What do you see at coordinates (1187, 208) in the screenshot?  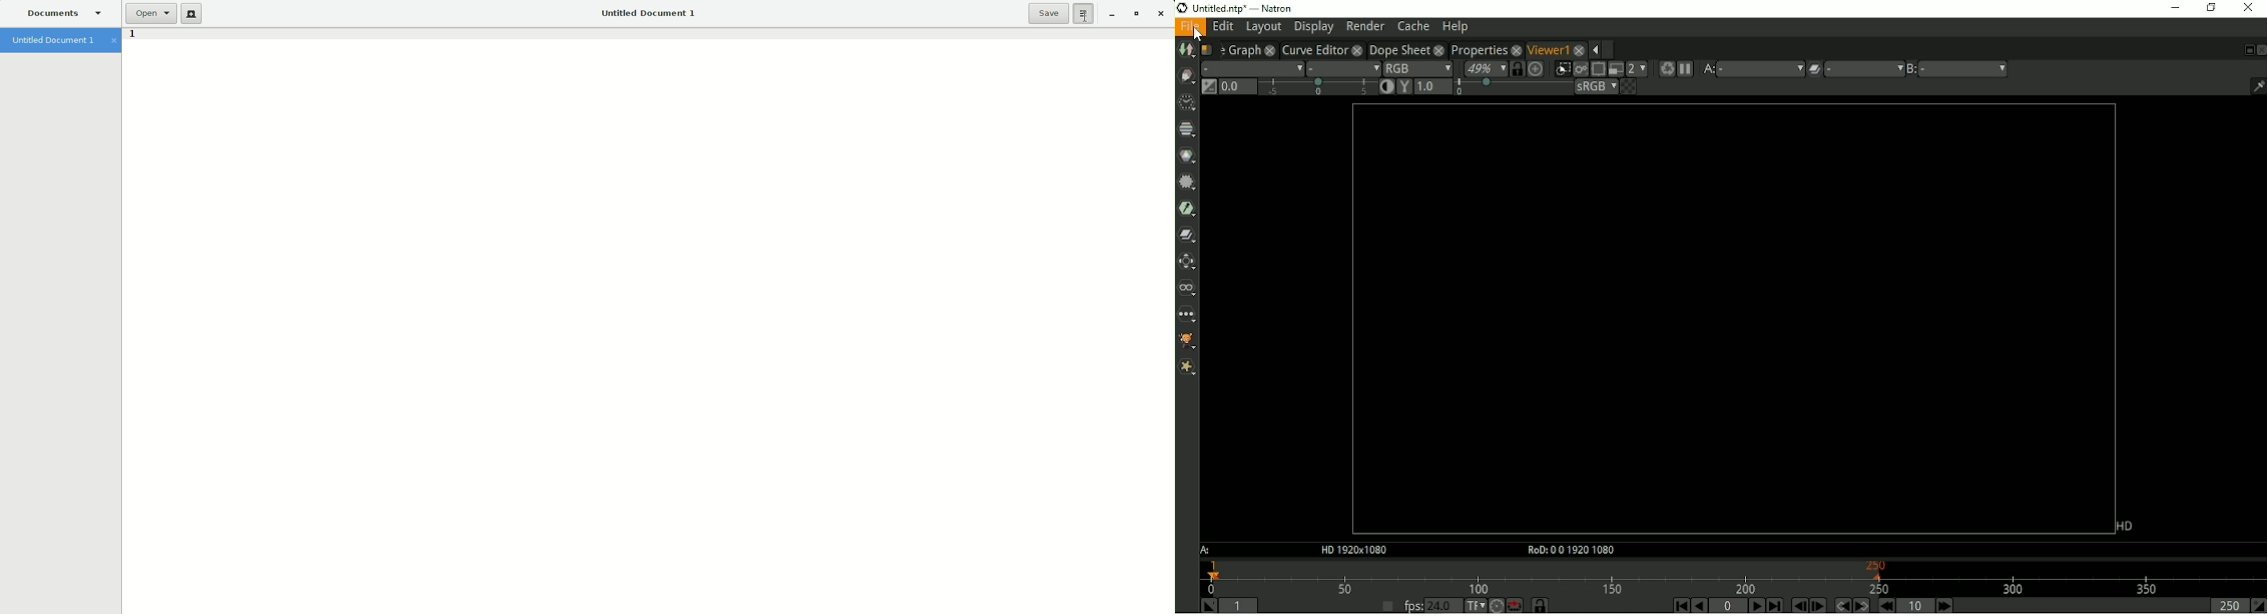 I see `Keyer` at bounding box center [1187, 208].